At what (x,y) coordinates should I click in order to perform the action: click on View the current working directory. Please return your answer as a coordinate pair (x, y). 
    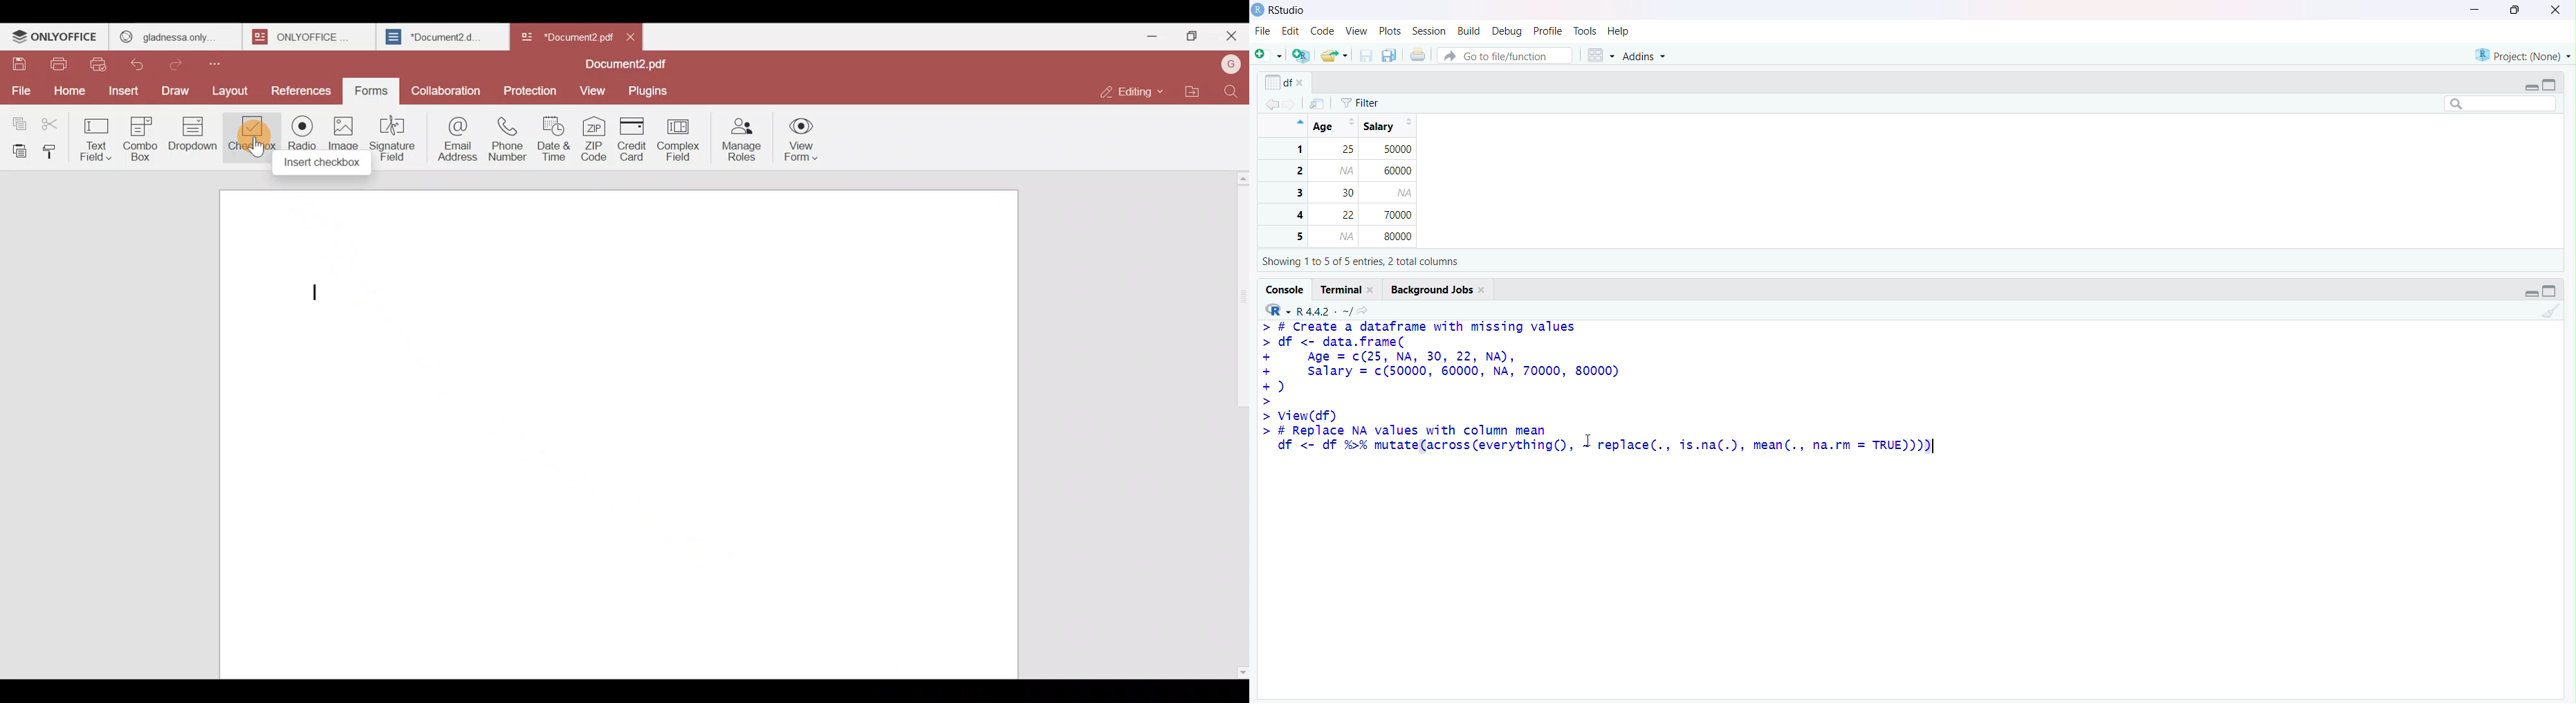
    Looking at the image, I should click on (1367, 309).